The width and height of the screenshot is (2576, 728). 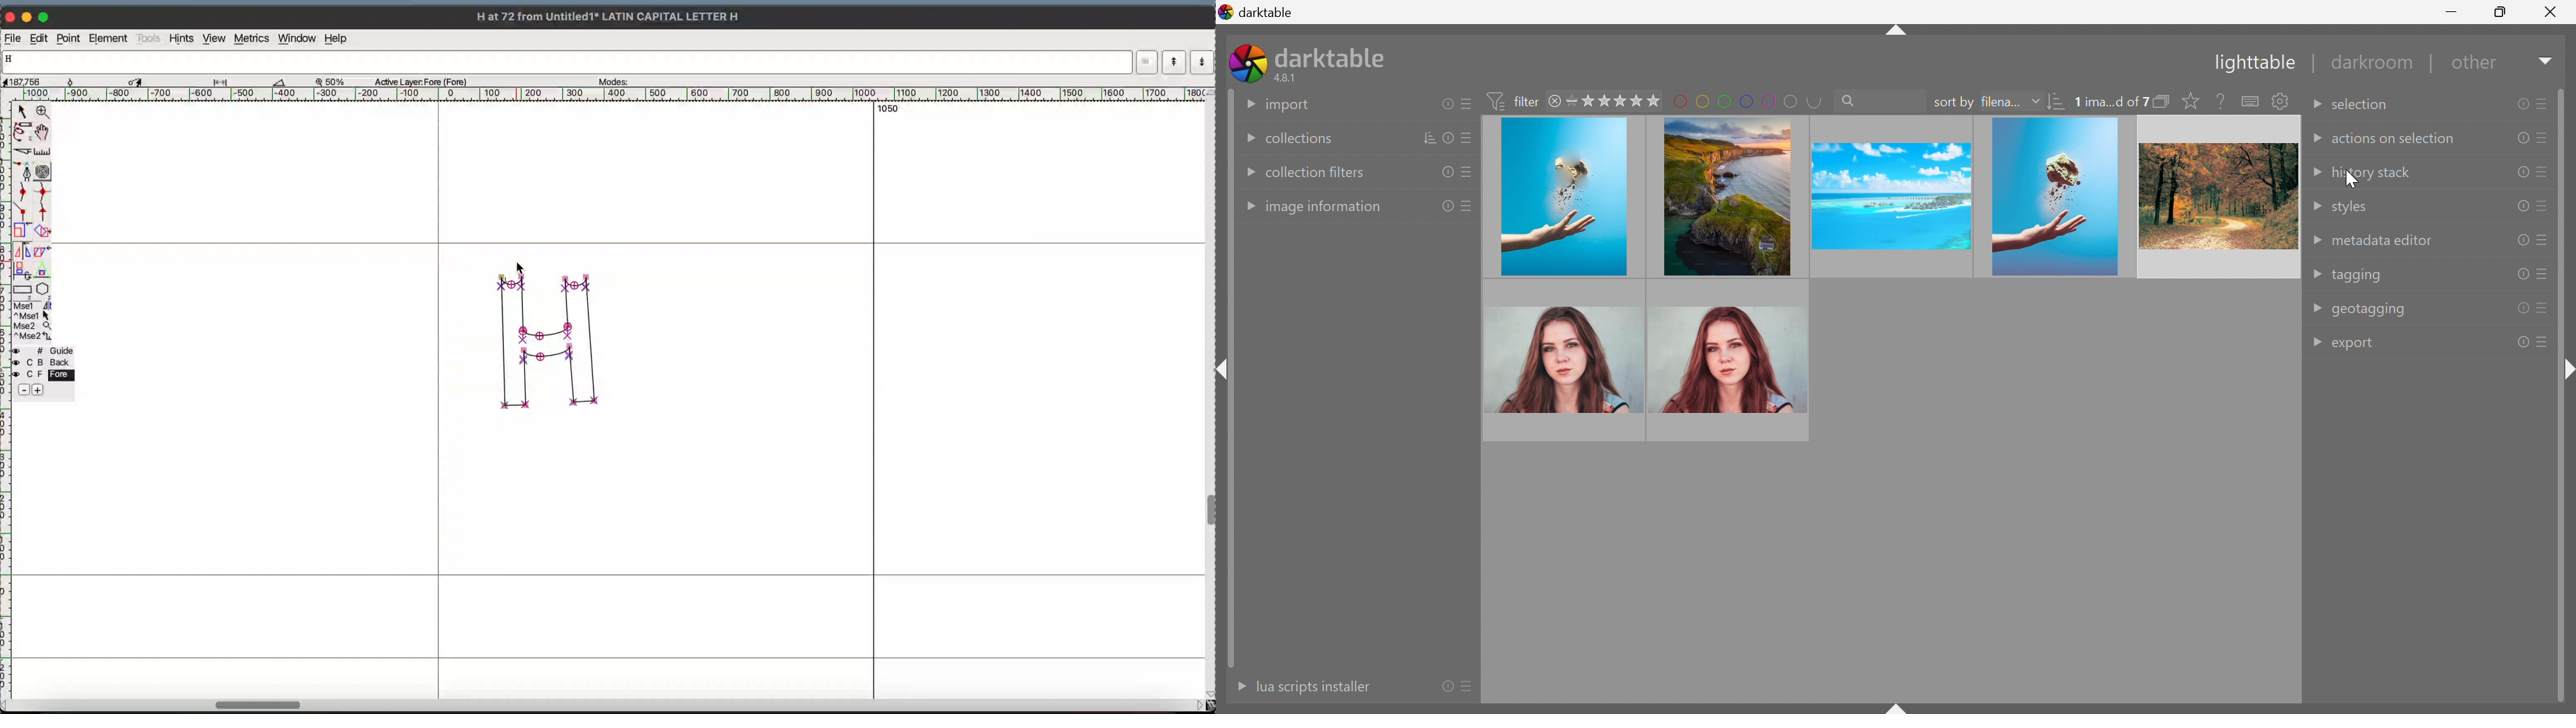 What do you see at coordinates (1516, 101) in the screenshot?
I see `filter` at bounding box center [1516, 101].